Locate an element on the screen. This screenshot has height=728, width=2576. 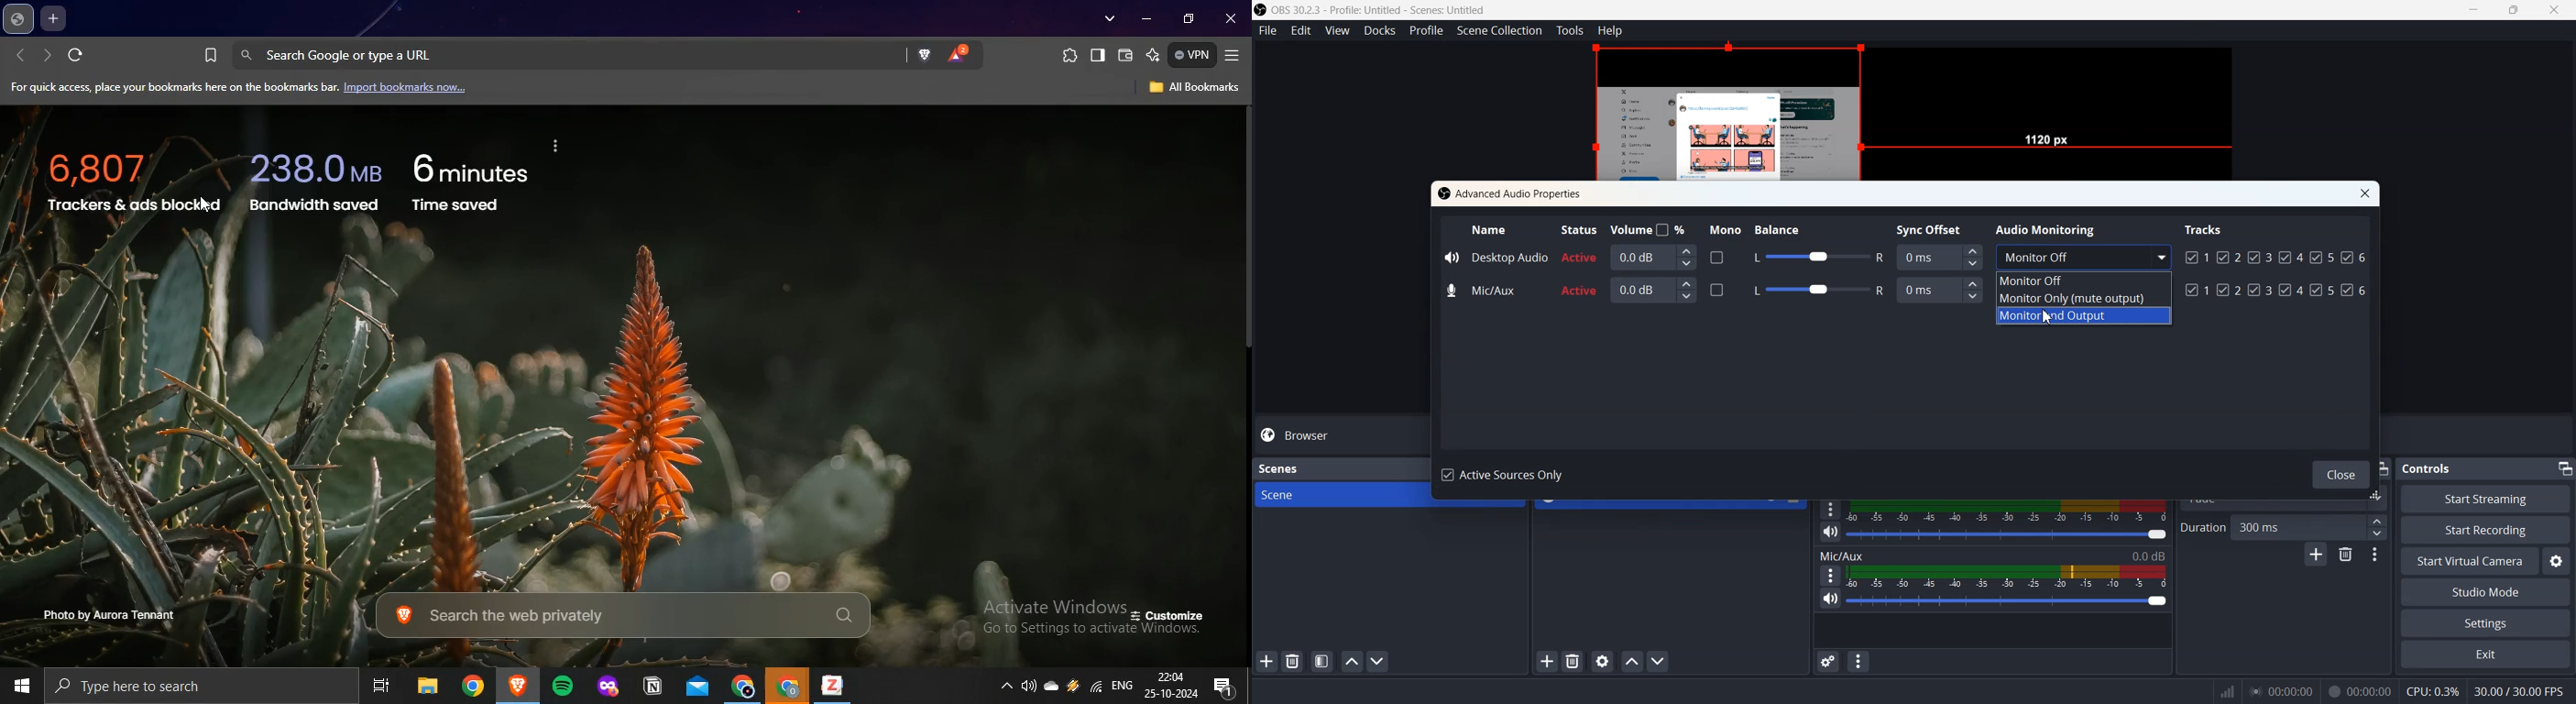
‘OBS 30.2.3 - Profile: Untitled - Scenes: Untitled is located at coordinates (1382, 10).